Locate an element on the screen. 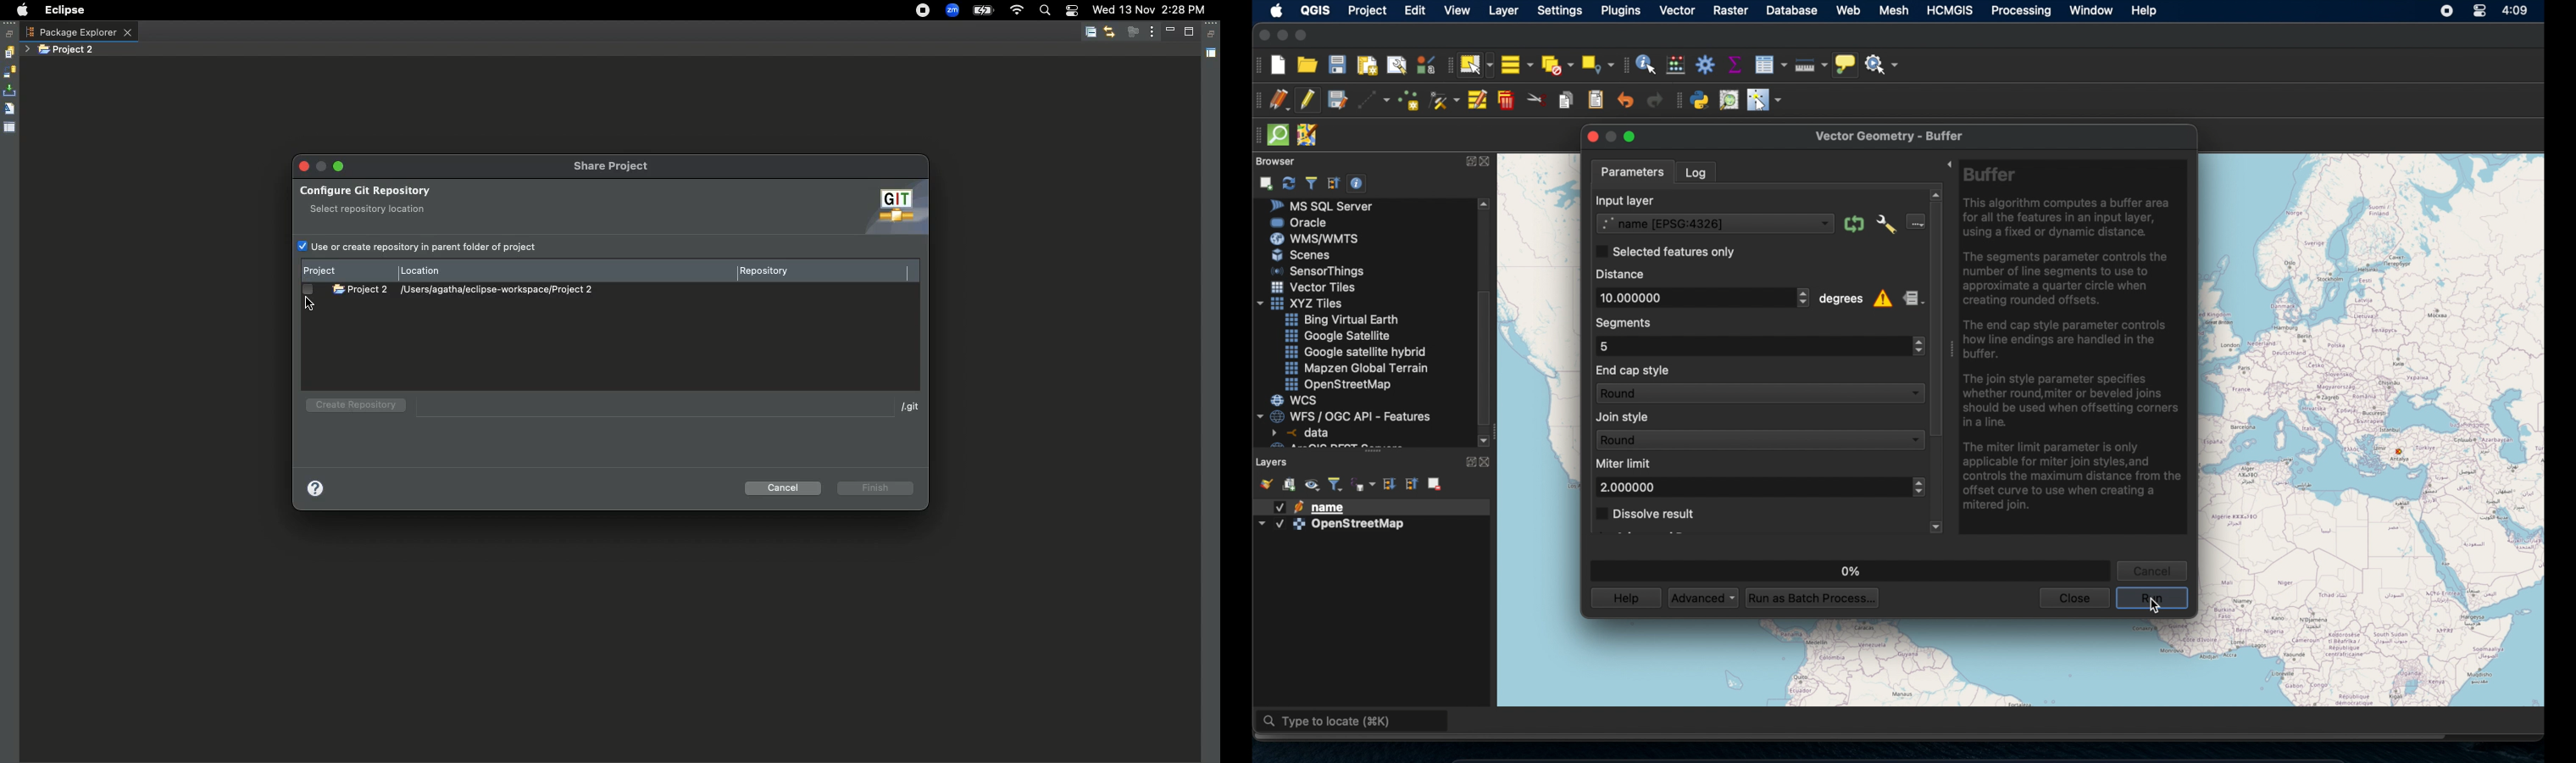  end cap style is located at coordinates (1634, 369).